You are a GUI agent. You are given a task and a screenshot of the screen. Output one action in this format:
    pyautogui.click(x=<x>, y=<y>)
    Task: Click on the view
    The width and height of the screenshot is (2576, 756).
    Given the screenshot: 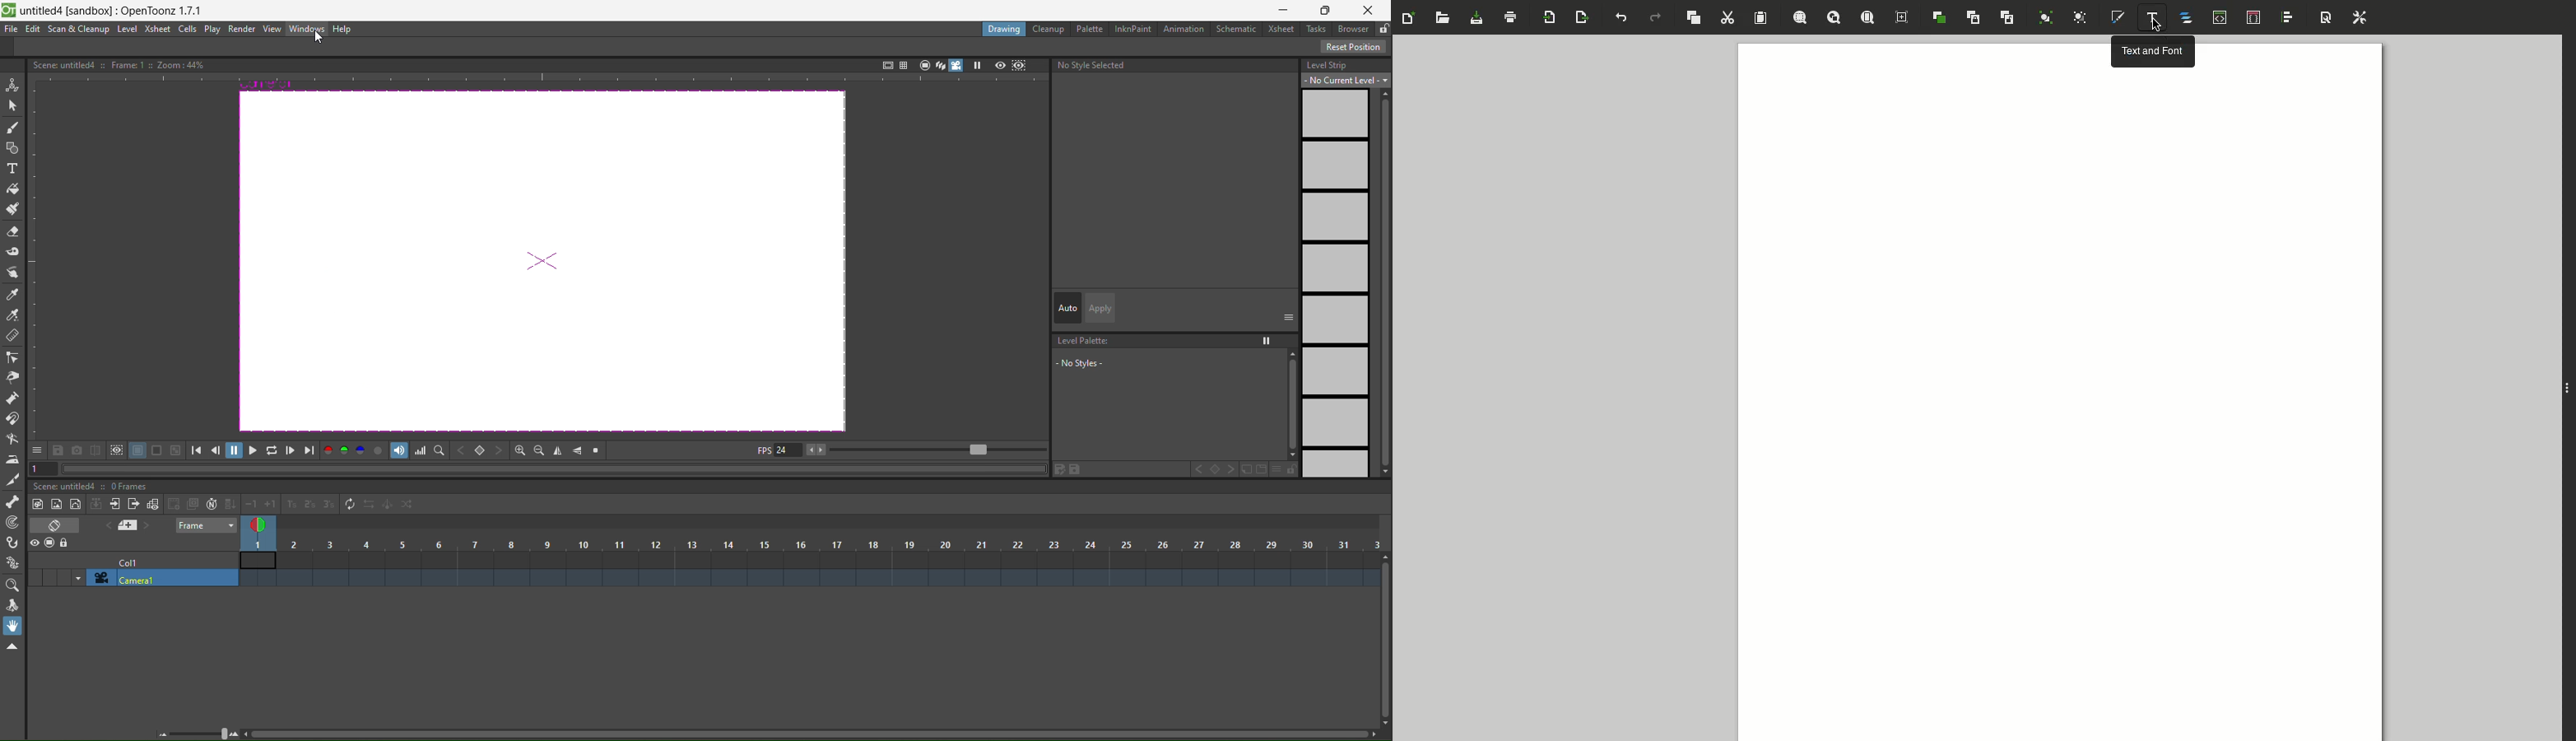 What is the action you would take?
    pyautogui.click(x=272, y=29)
    